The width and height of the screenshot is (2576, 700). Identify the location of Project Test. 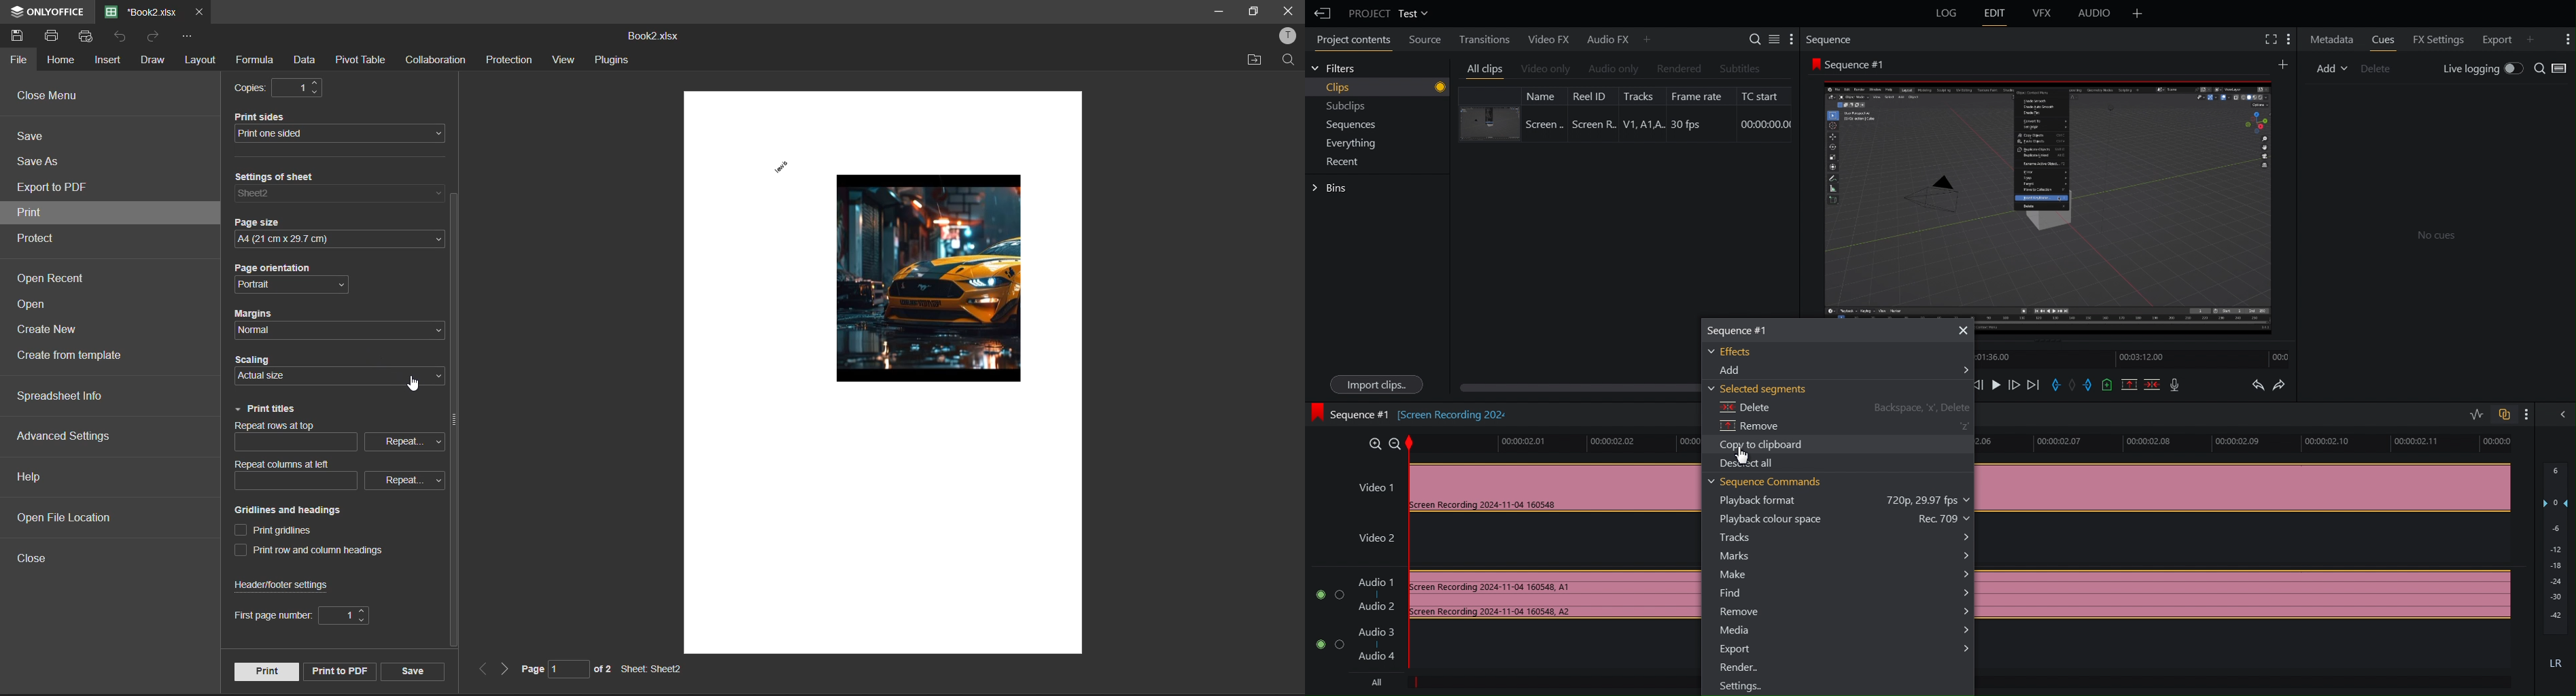
(1389, 13).